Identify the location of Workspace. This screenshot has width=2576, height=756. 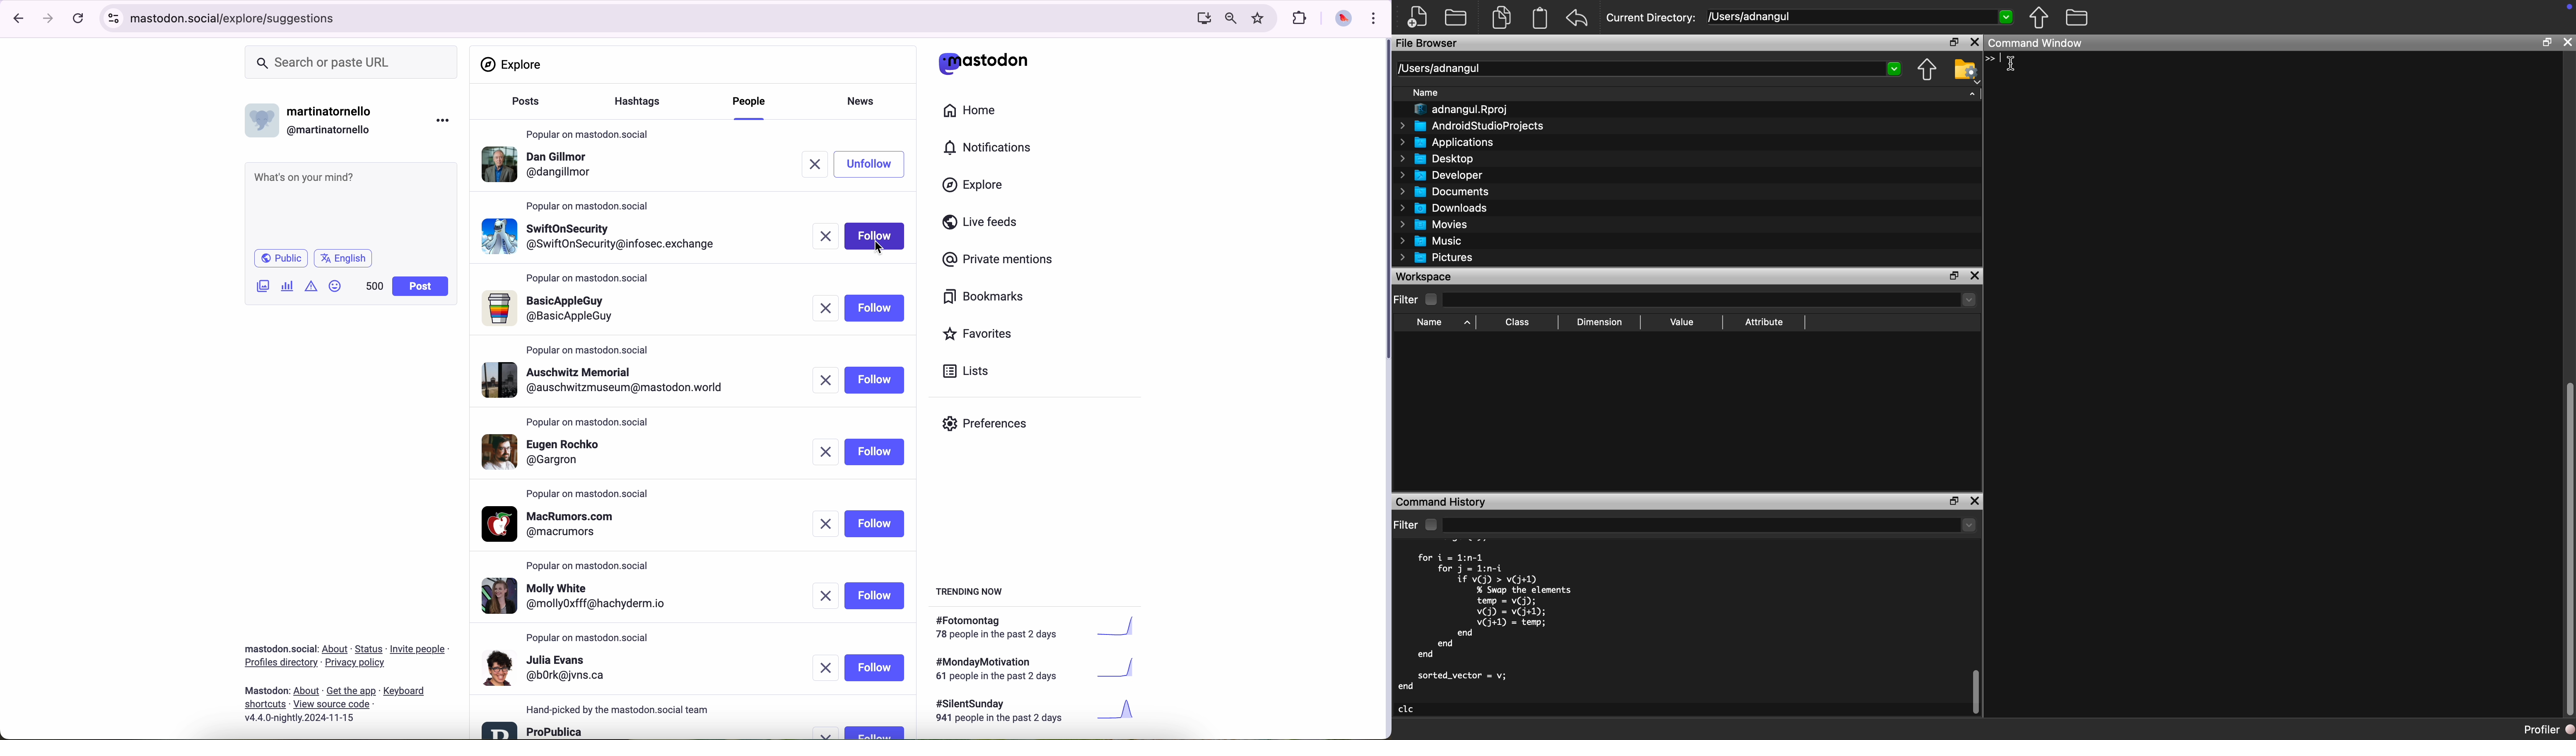
(1427, 276).